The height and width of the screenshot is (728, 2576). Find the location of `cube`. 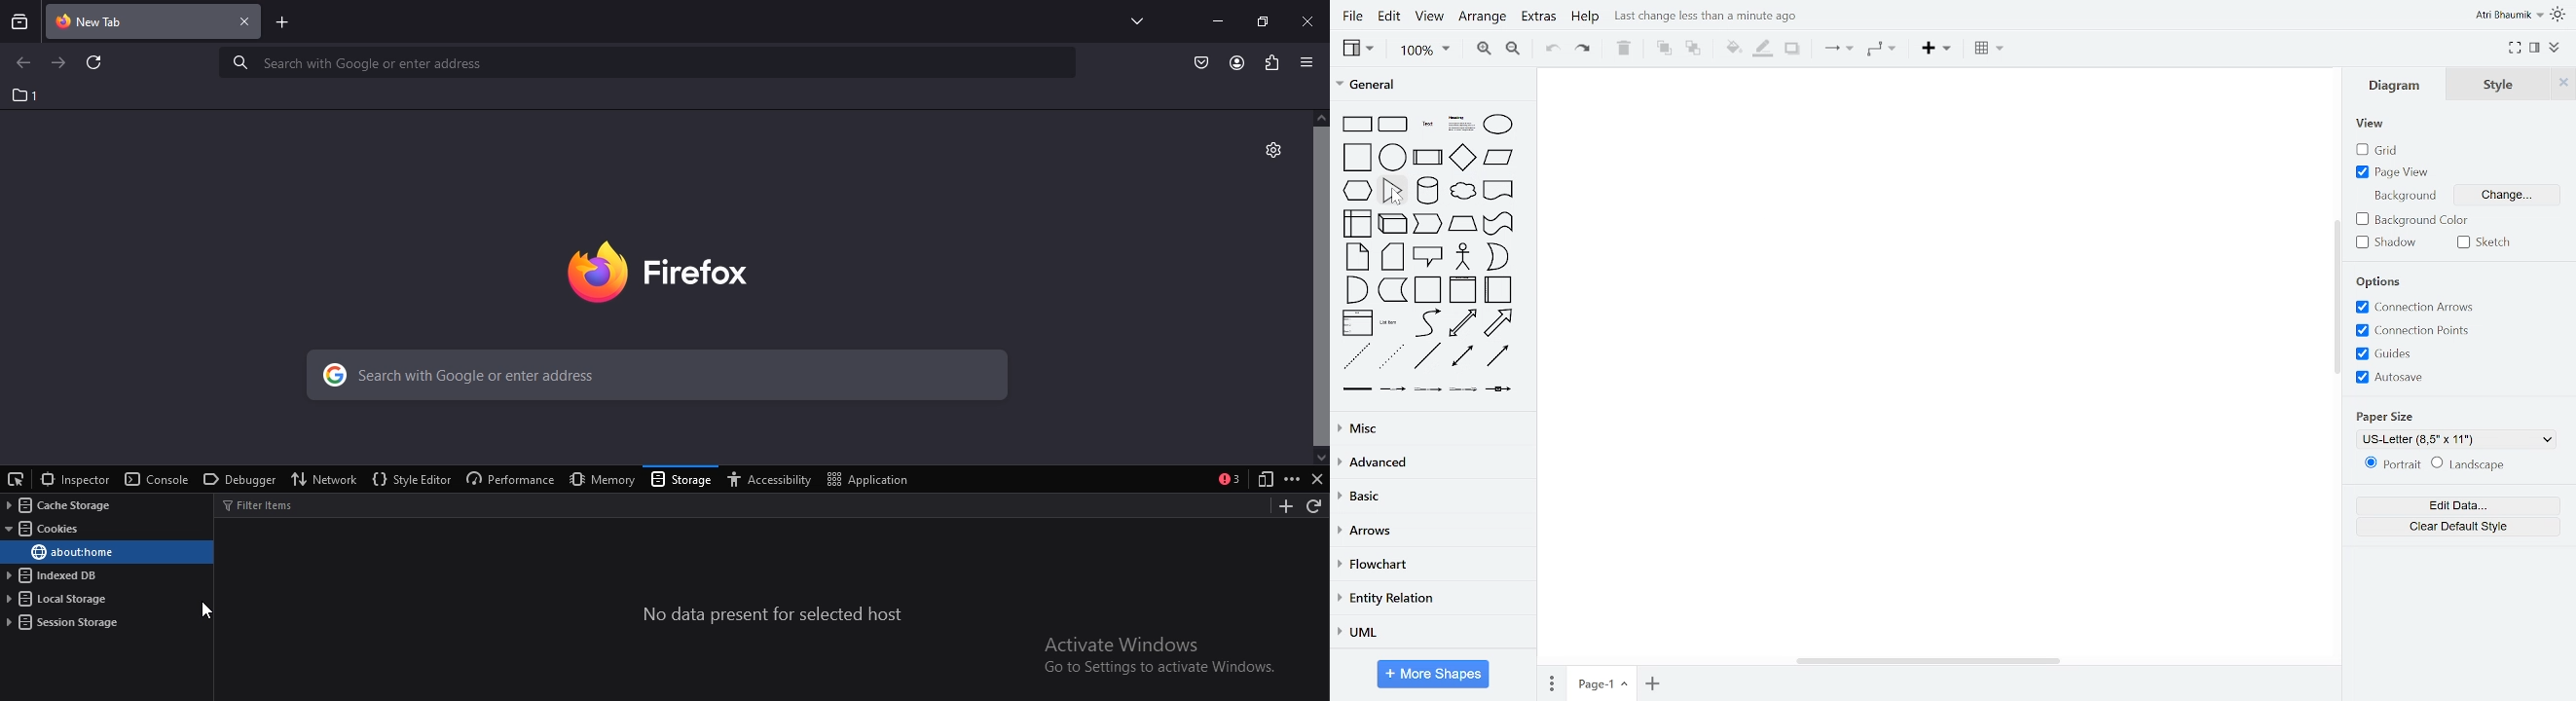

cube is located at coordinates (1393, 223).